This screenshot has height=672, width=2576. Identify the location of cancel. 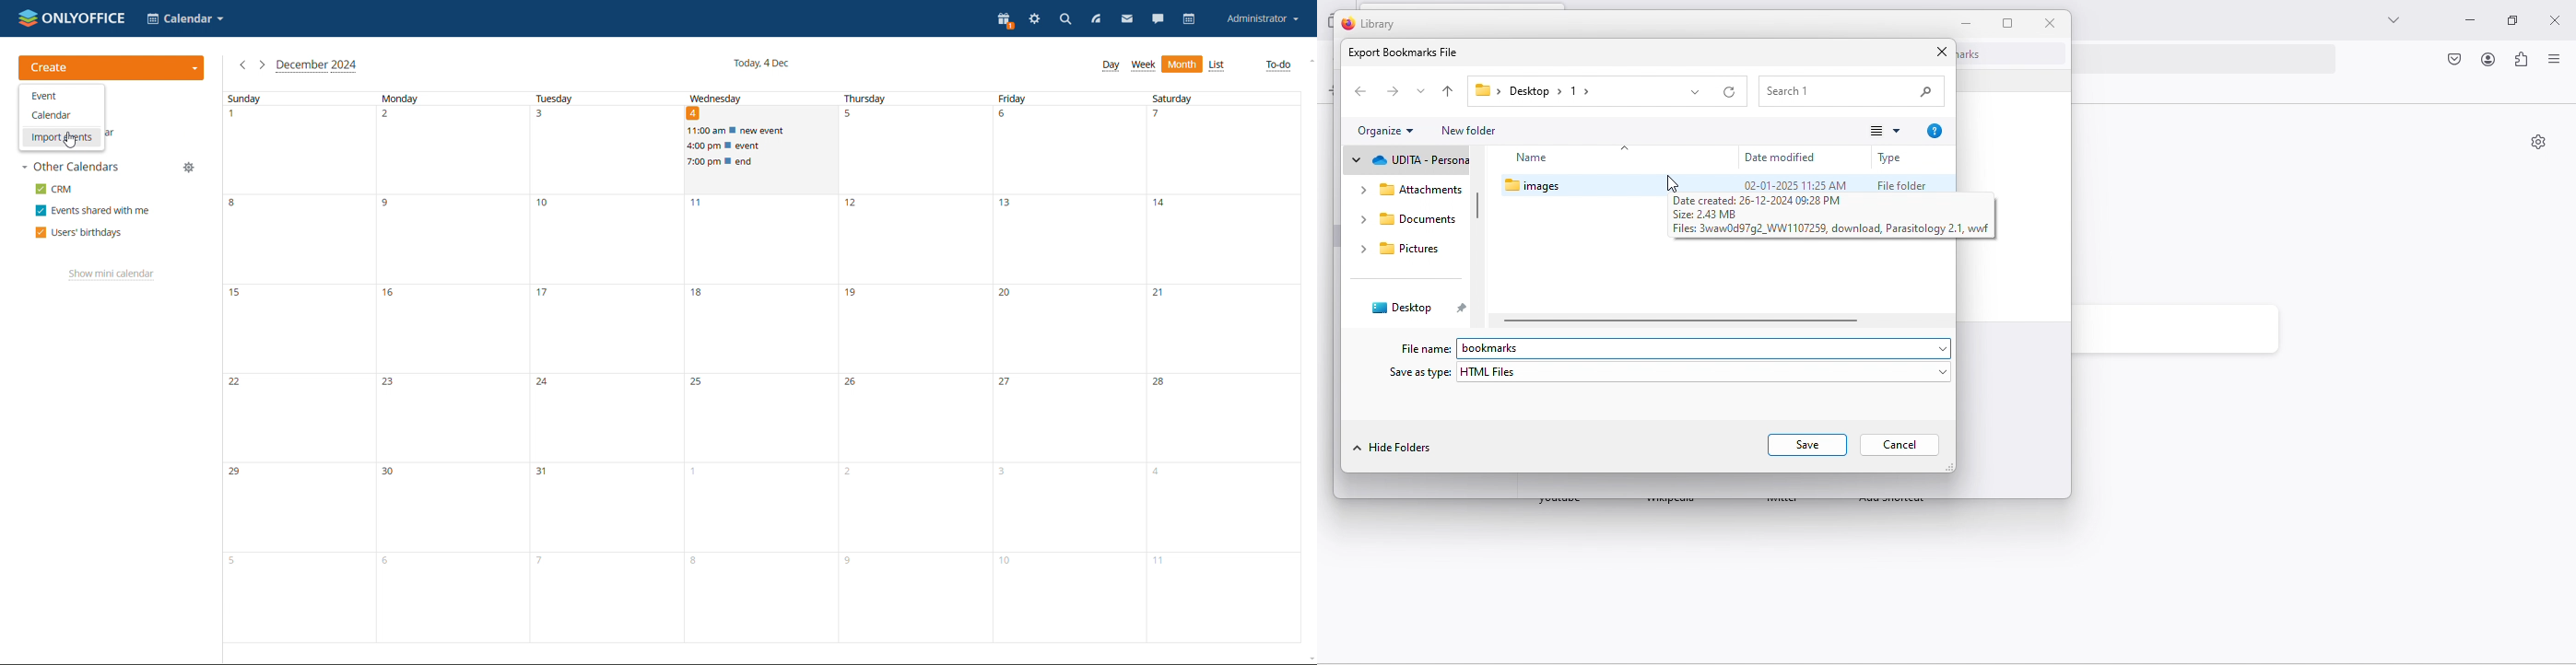
(1900, 445).